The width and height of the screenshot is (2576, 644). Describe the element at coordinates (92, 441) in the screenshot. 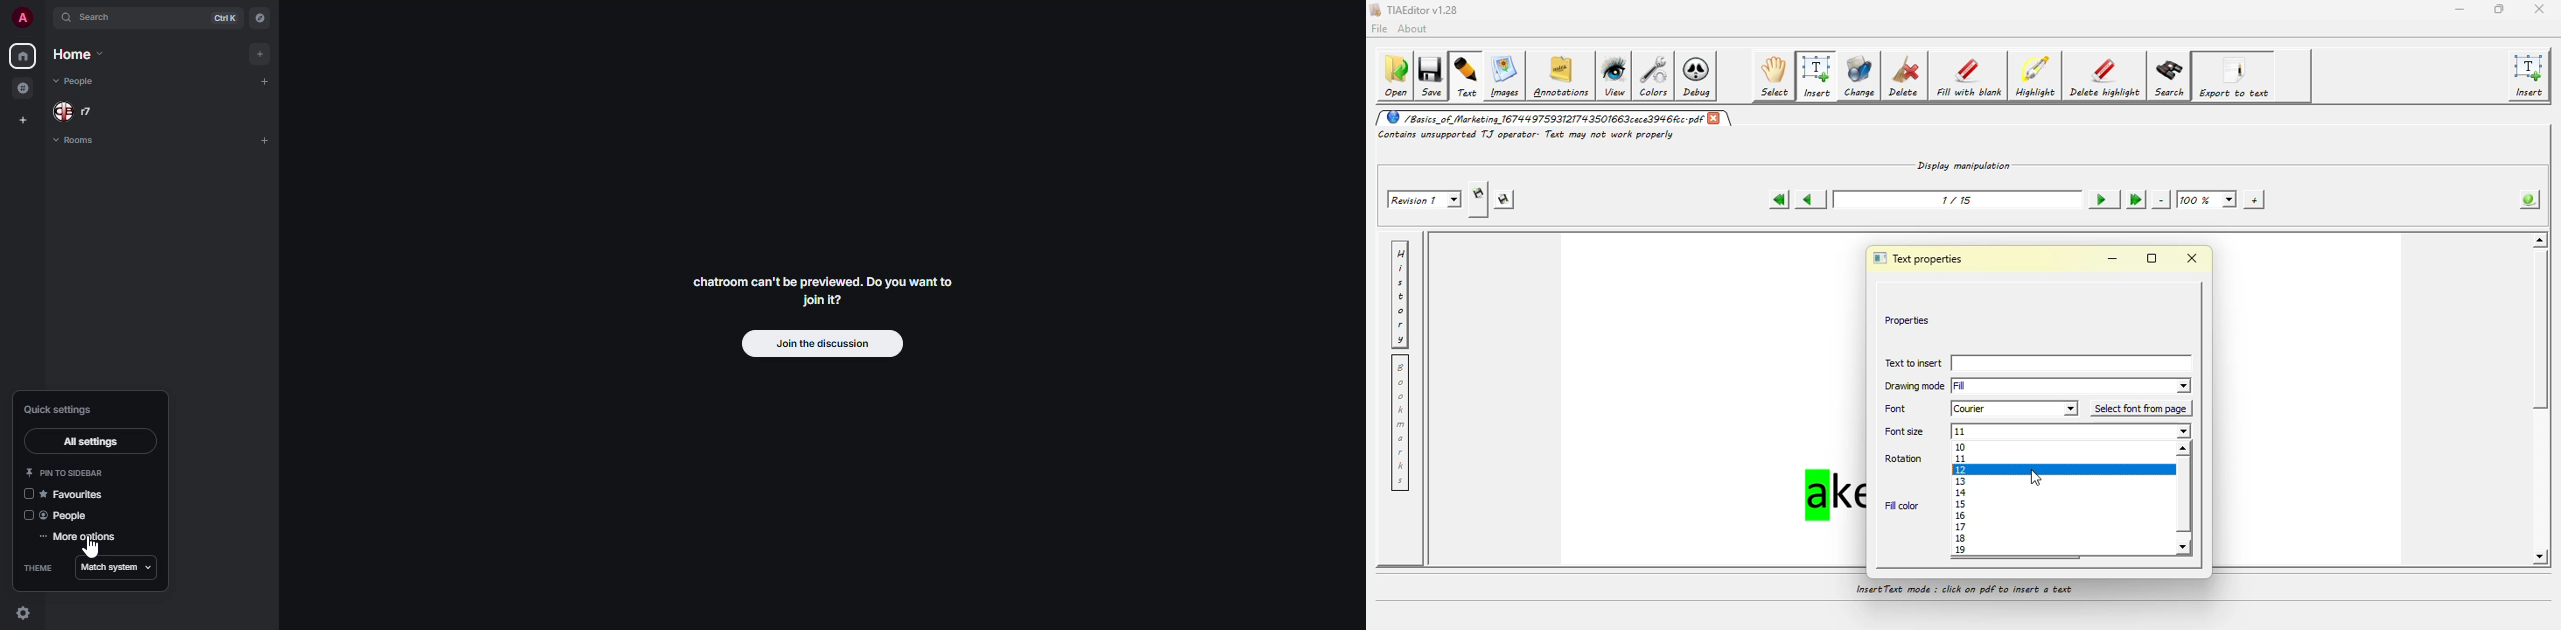

I see `all settings` at that location.